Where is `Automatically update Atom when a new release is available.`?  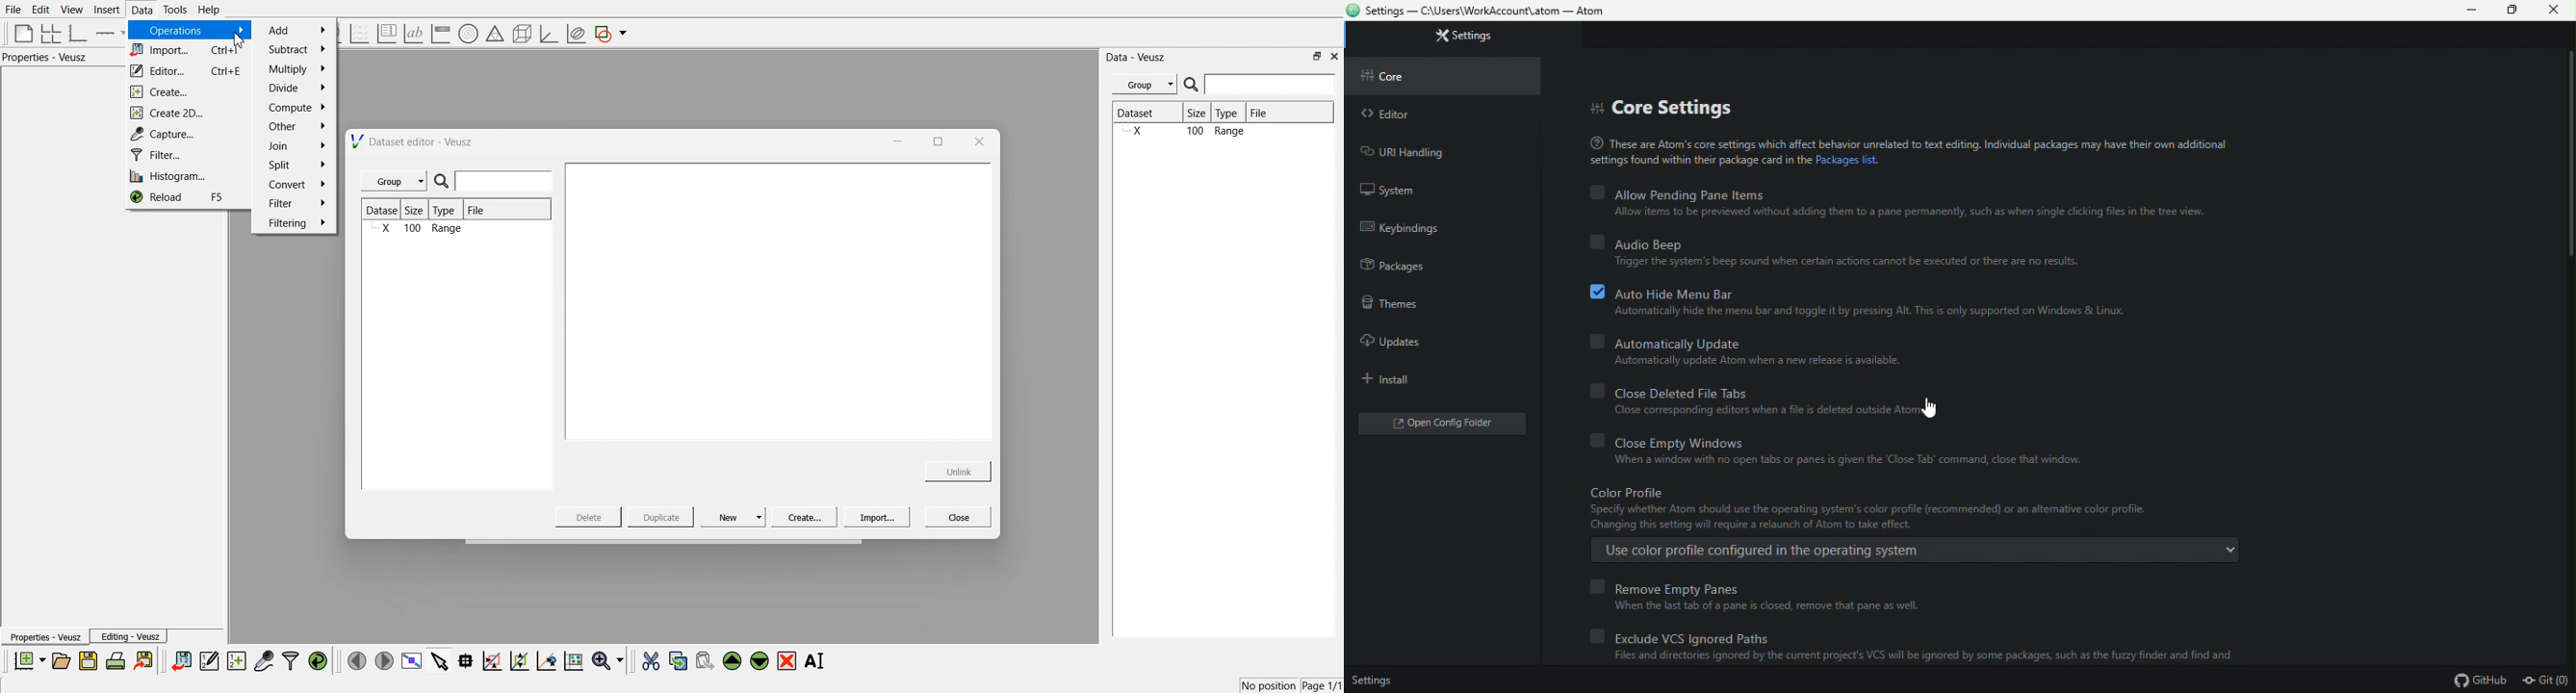
Automatically update Atom when a new release is available. is located at coordinates (1755, 362).